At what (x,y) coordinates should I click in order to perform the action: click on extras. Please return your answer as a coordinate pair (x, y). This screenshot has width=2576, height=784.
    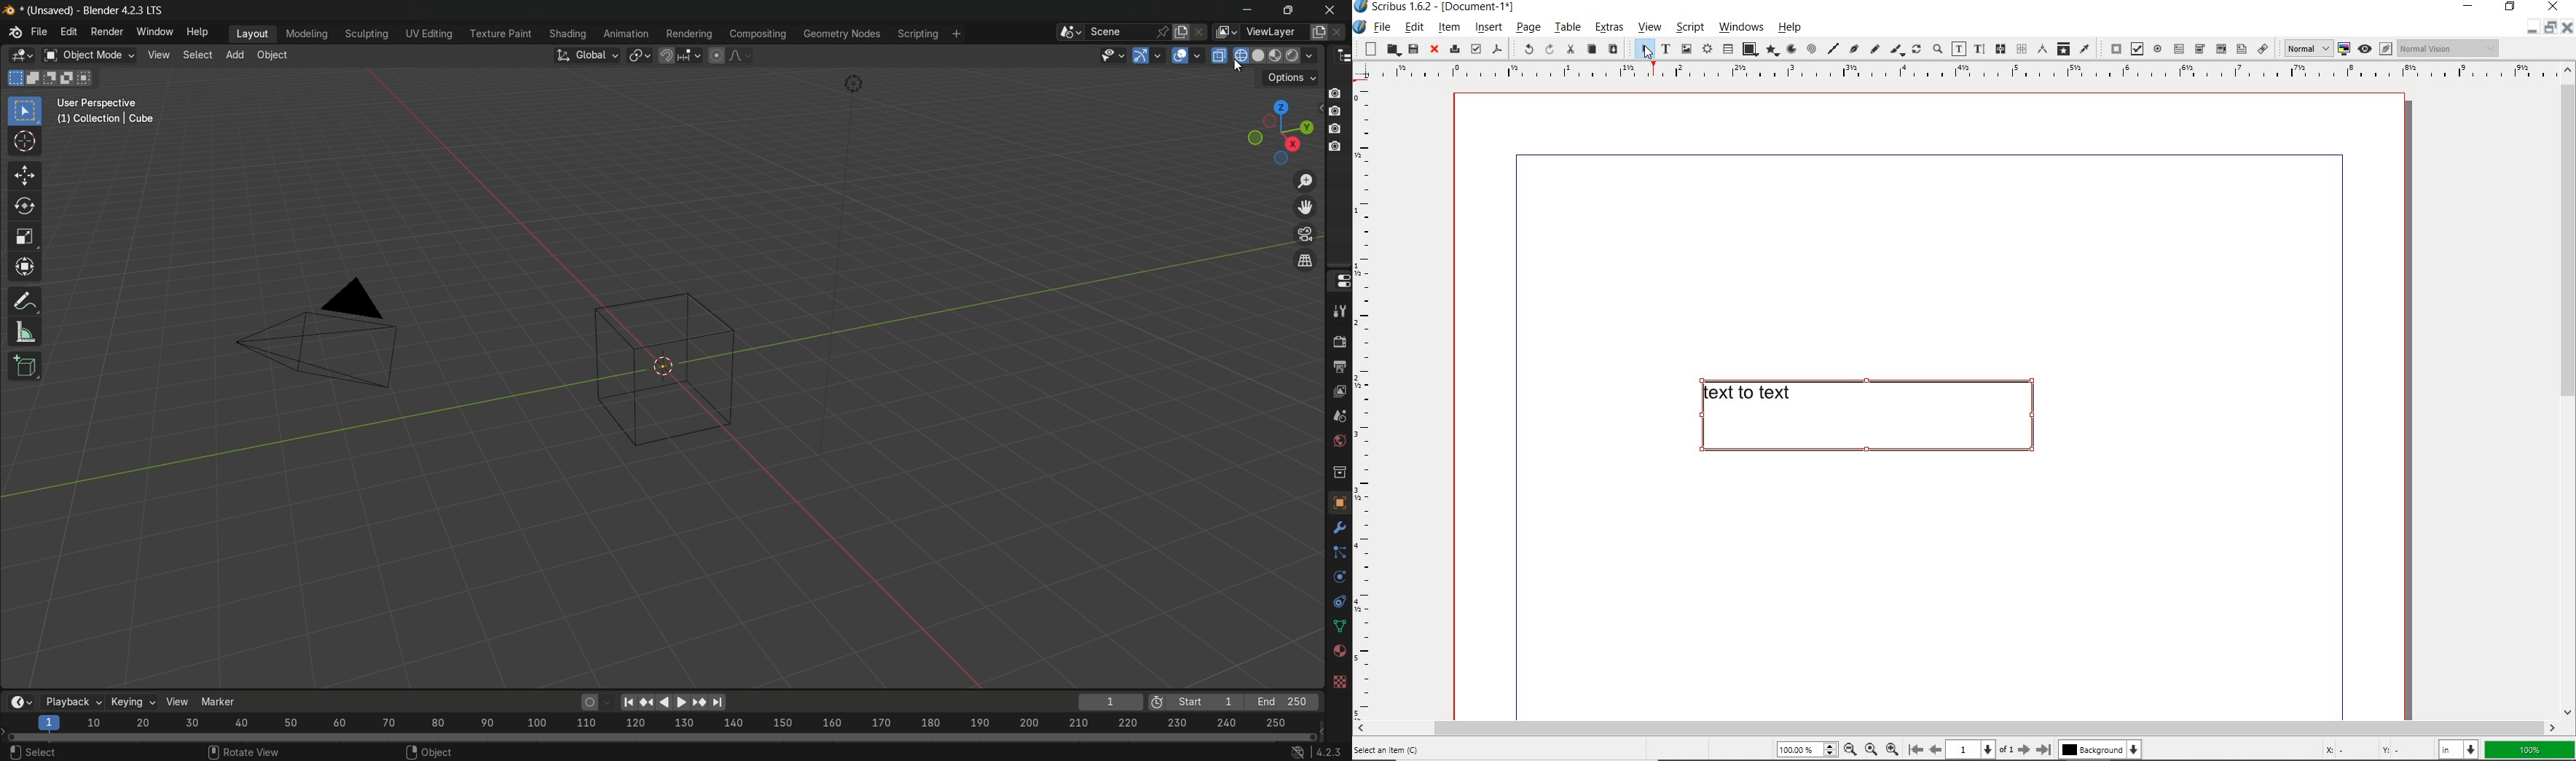
    Looking at the image, I should click on (1609, 29).